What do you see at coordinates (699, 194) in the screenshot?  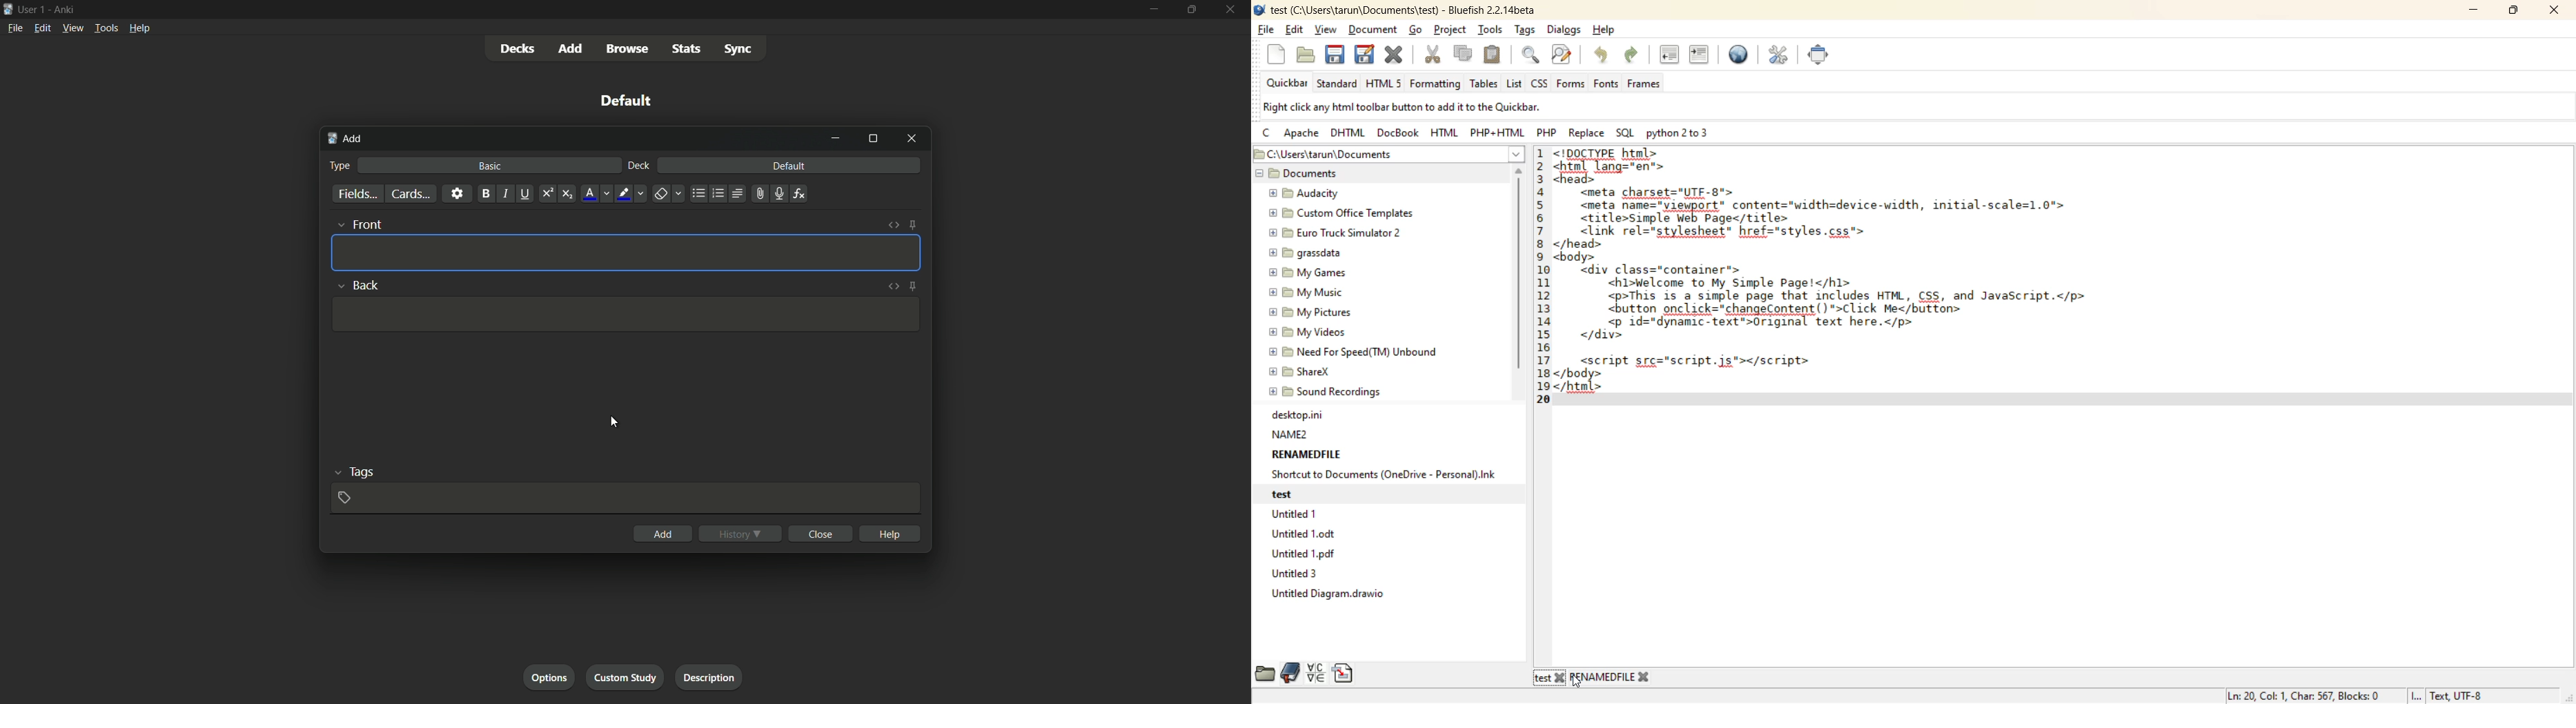 I see `unordered list` at bounding box center [699, 194].